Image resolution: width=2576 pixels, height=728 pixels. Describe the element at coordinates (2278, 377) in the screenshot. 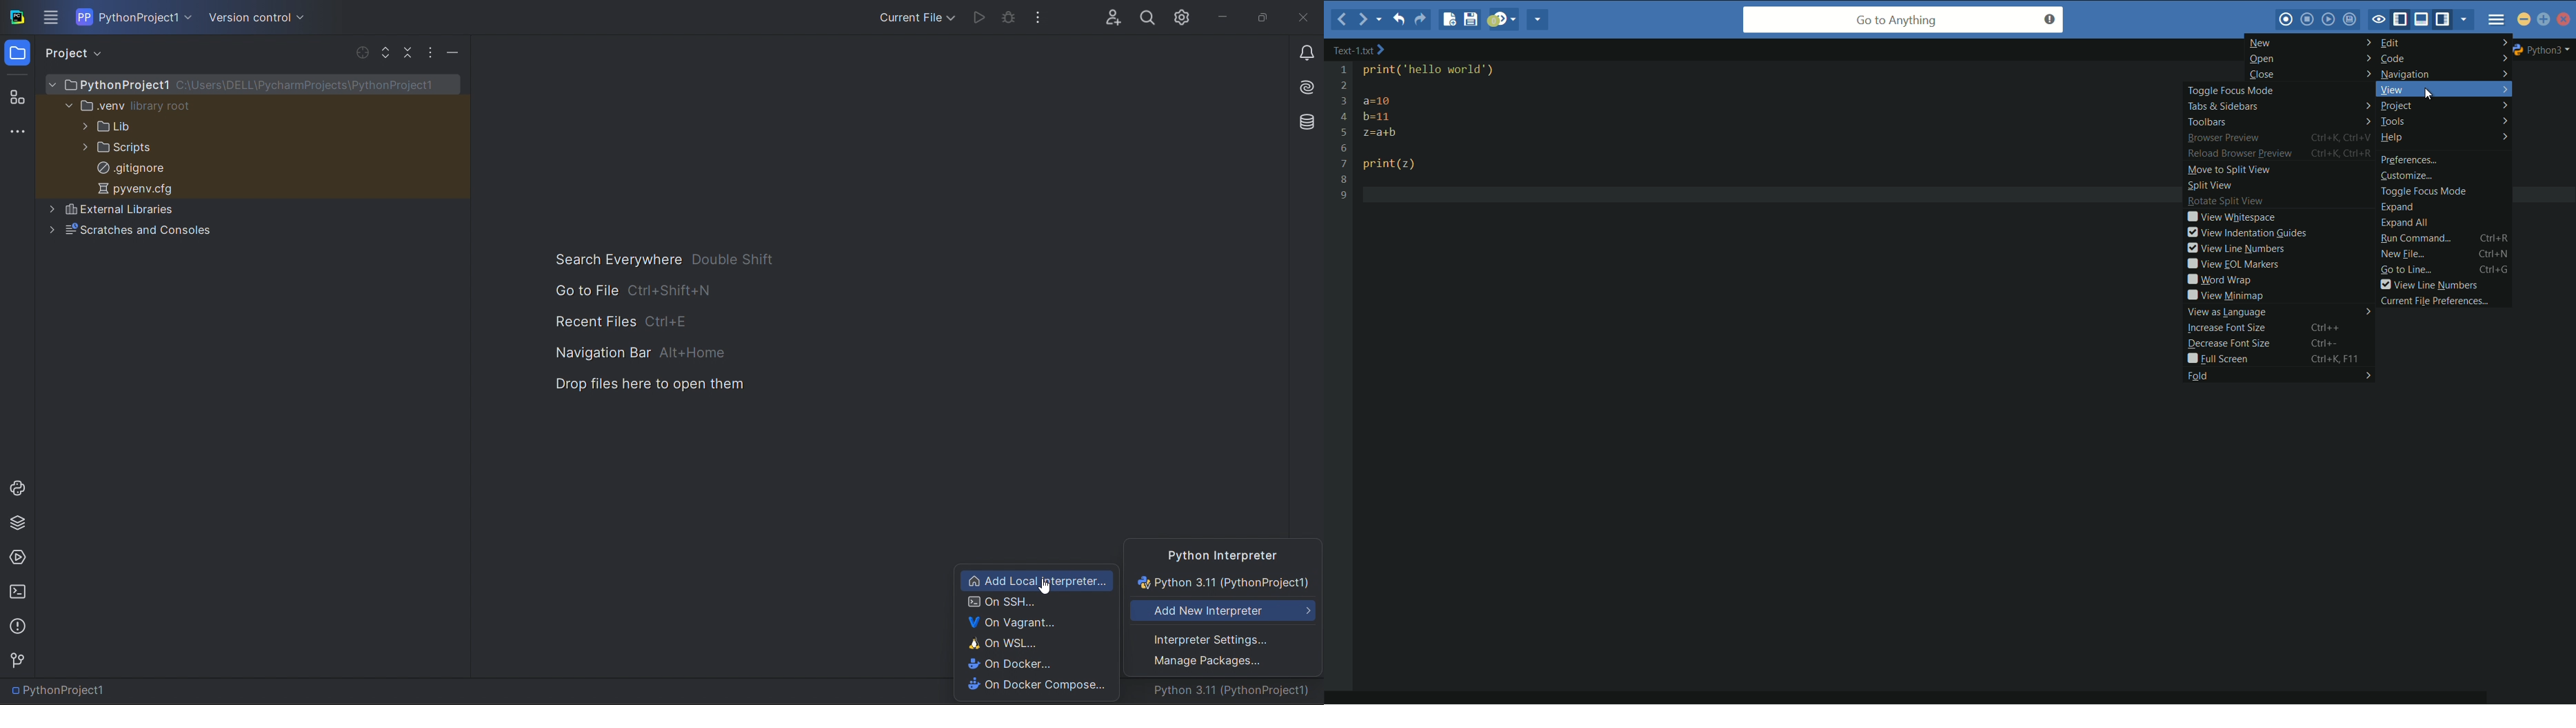

I see `fold` at that location.